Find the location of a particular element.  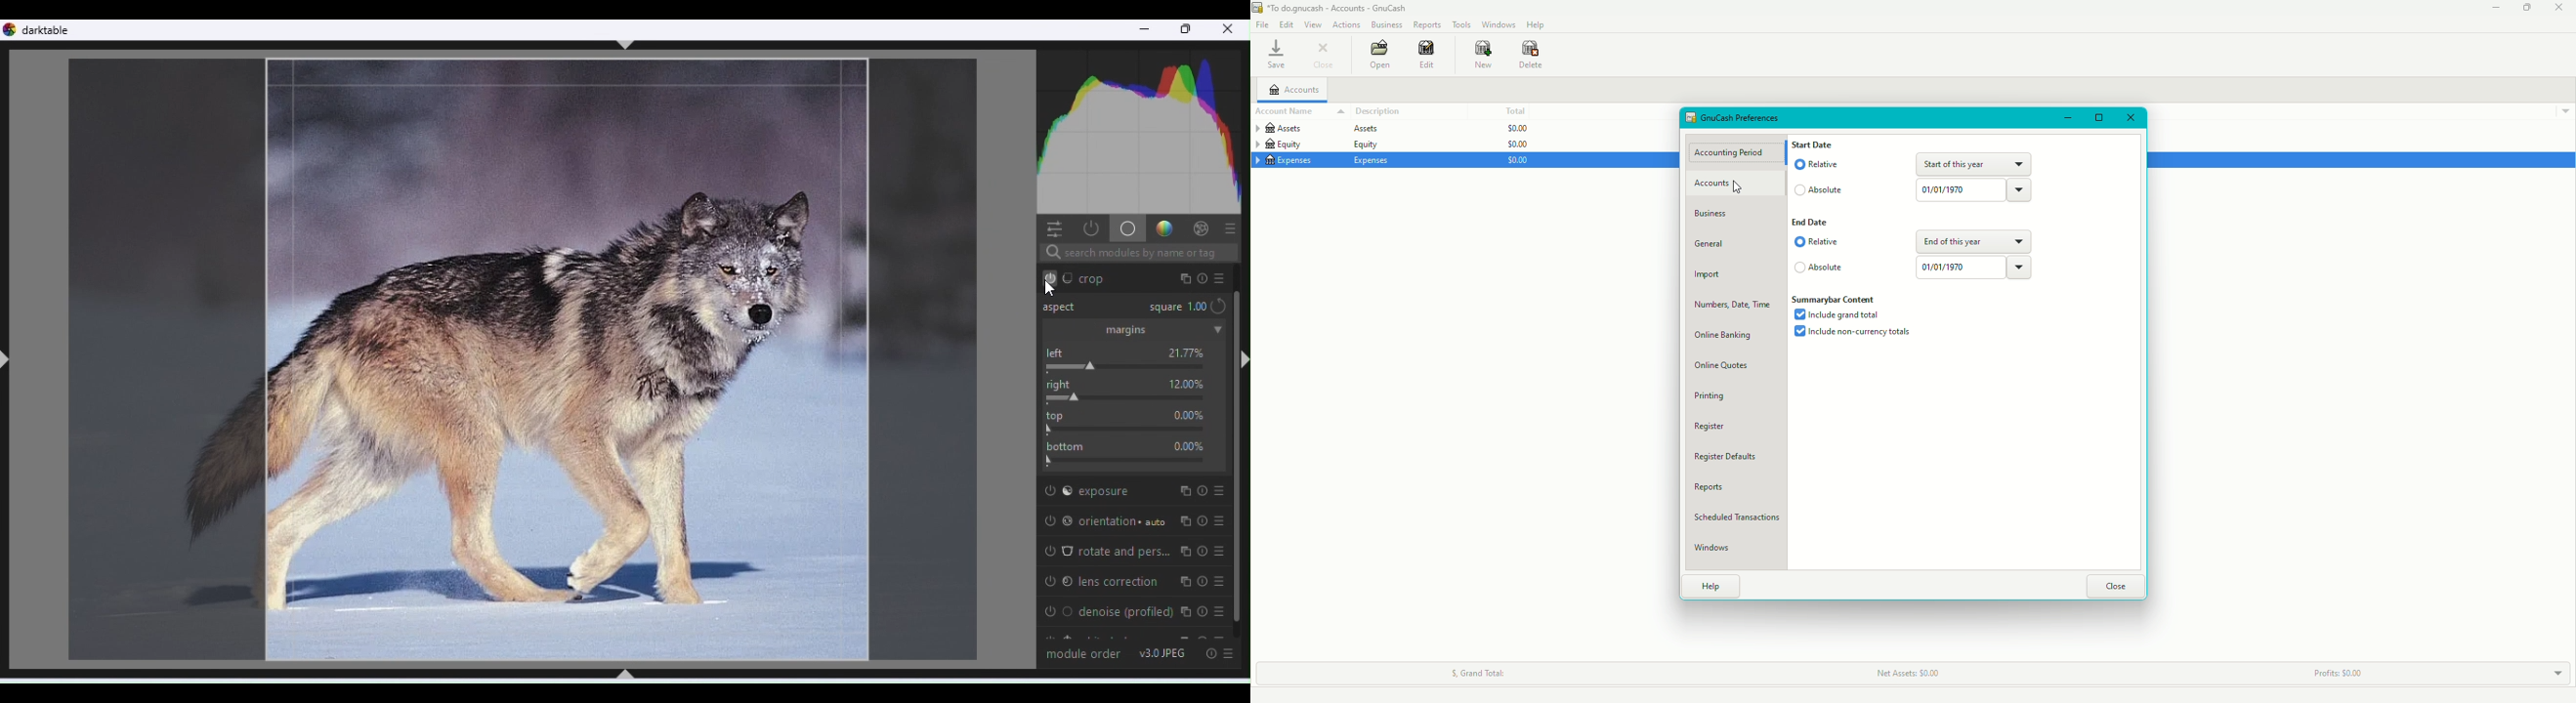

cursor is located at coordinates (1050, 289).